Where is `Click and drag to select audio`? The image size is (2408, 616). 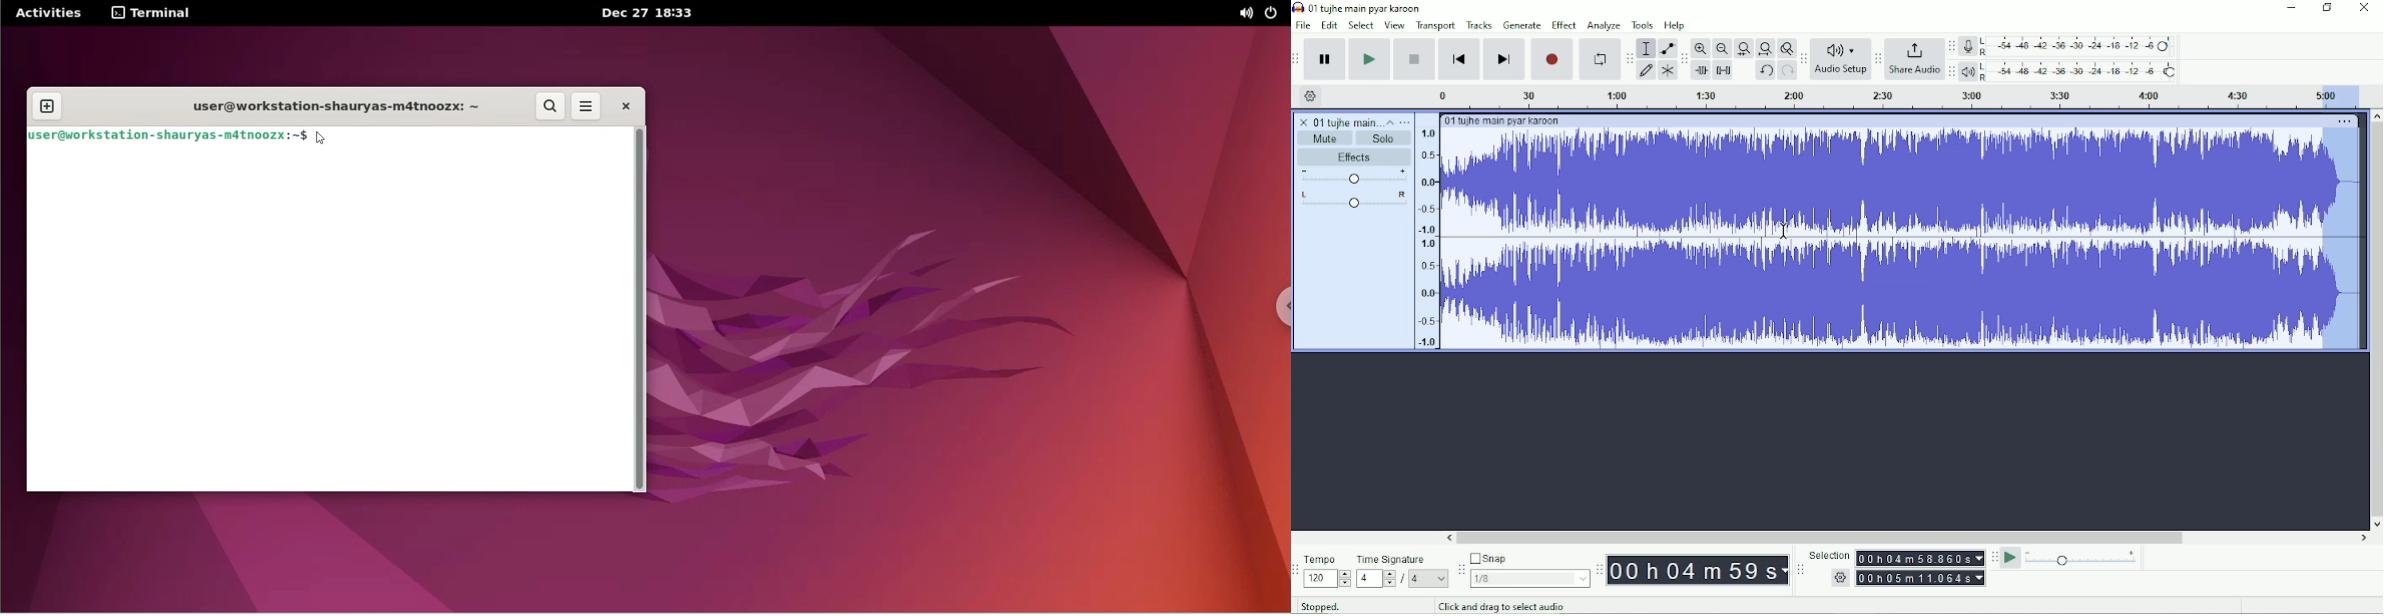 Click and drag to select audio is located at coordinates (1508, 606).